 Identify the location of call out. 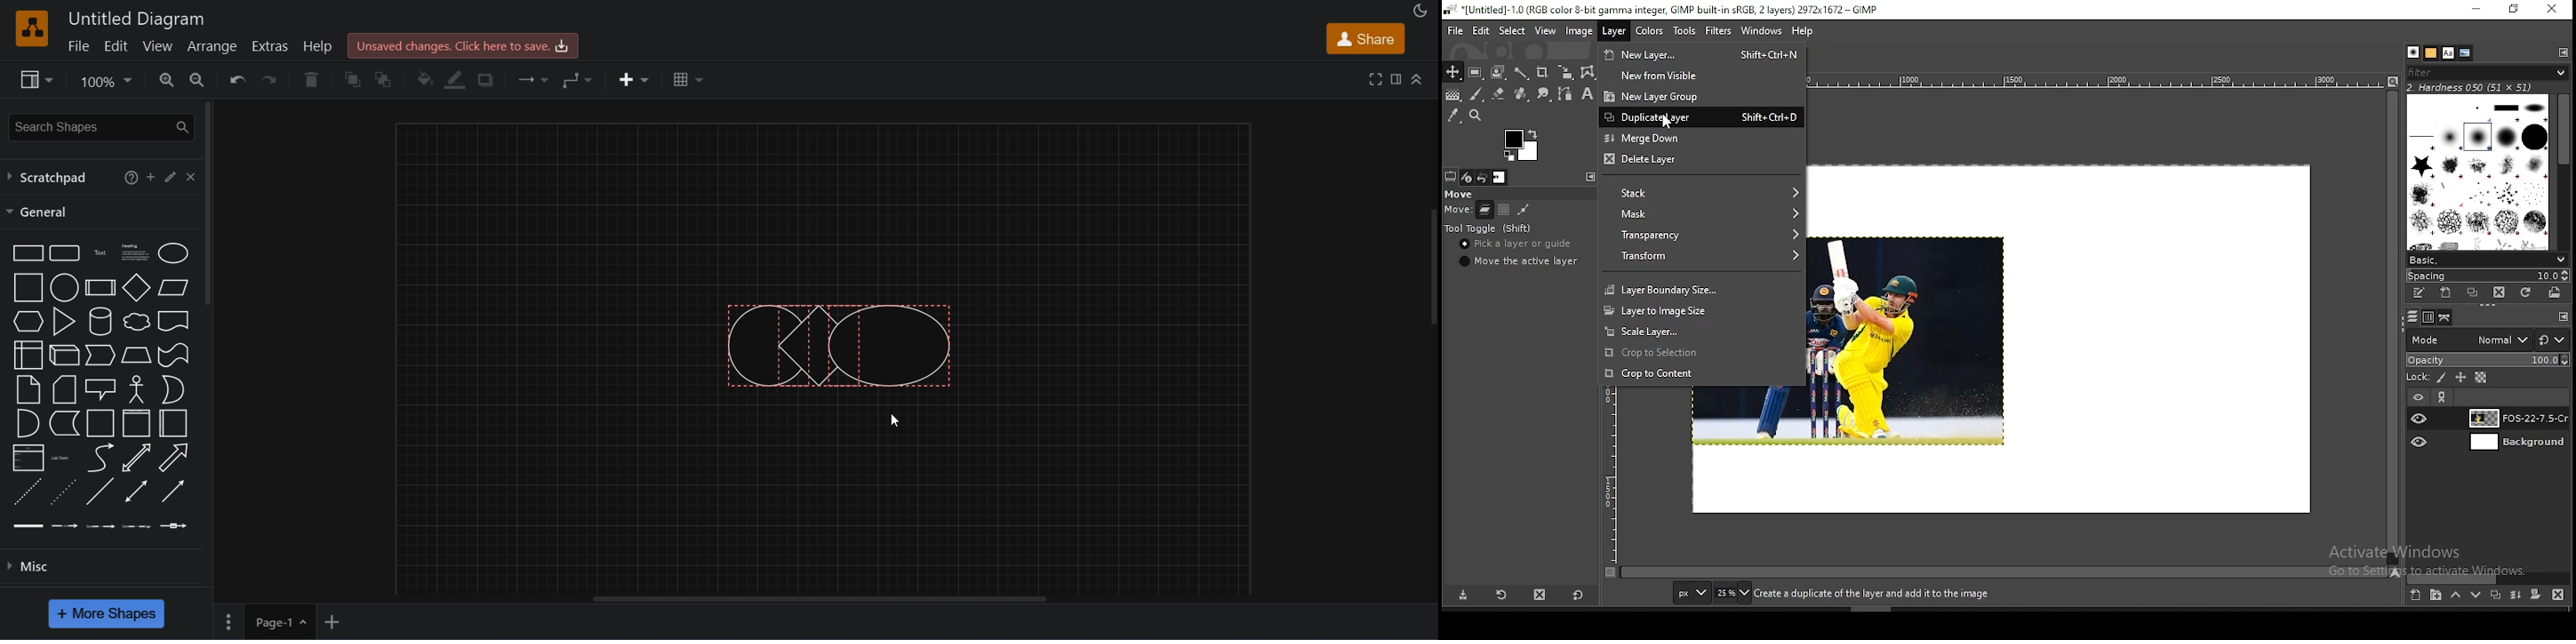
(100, 387).